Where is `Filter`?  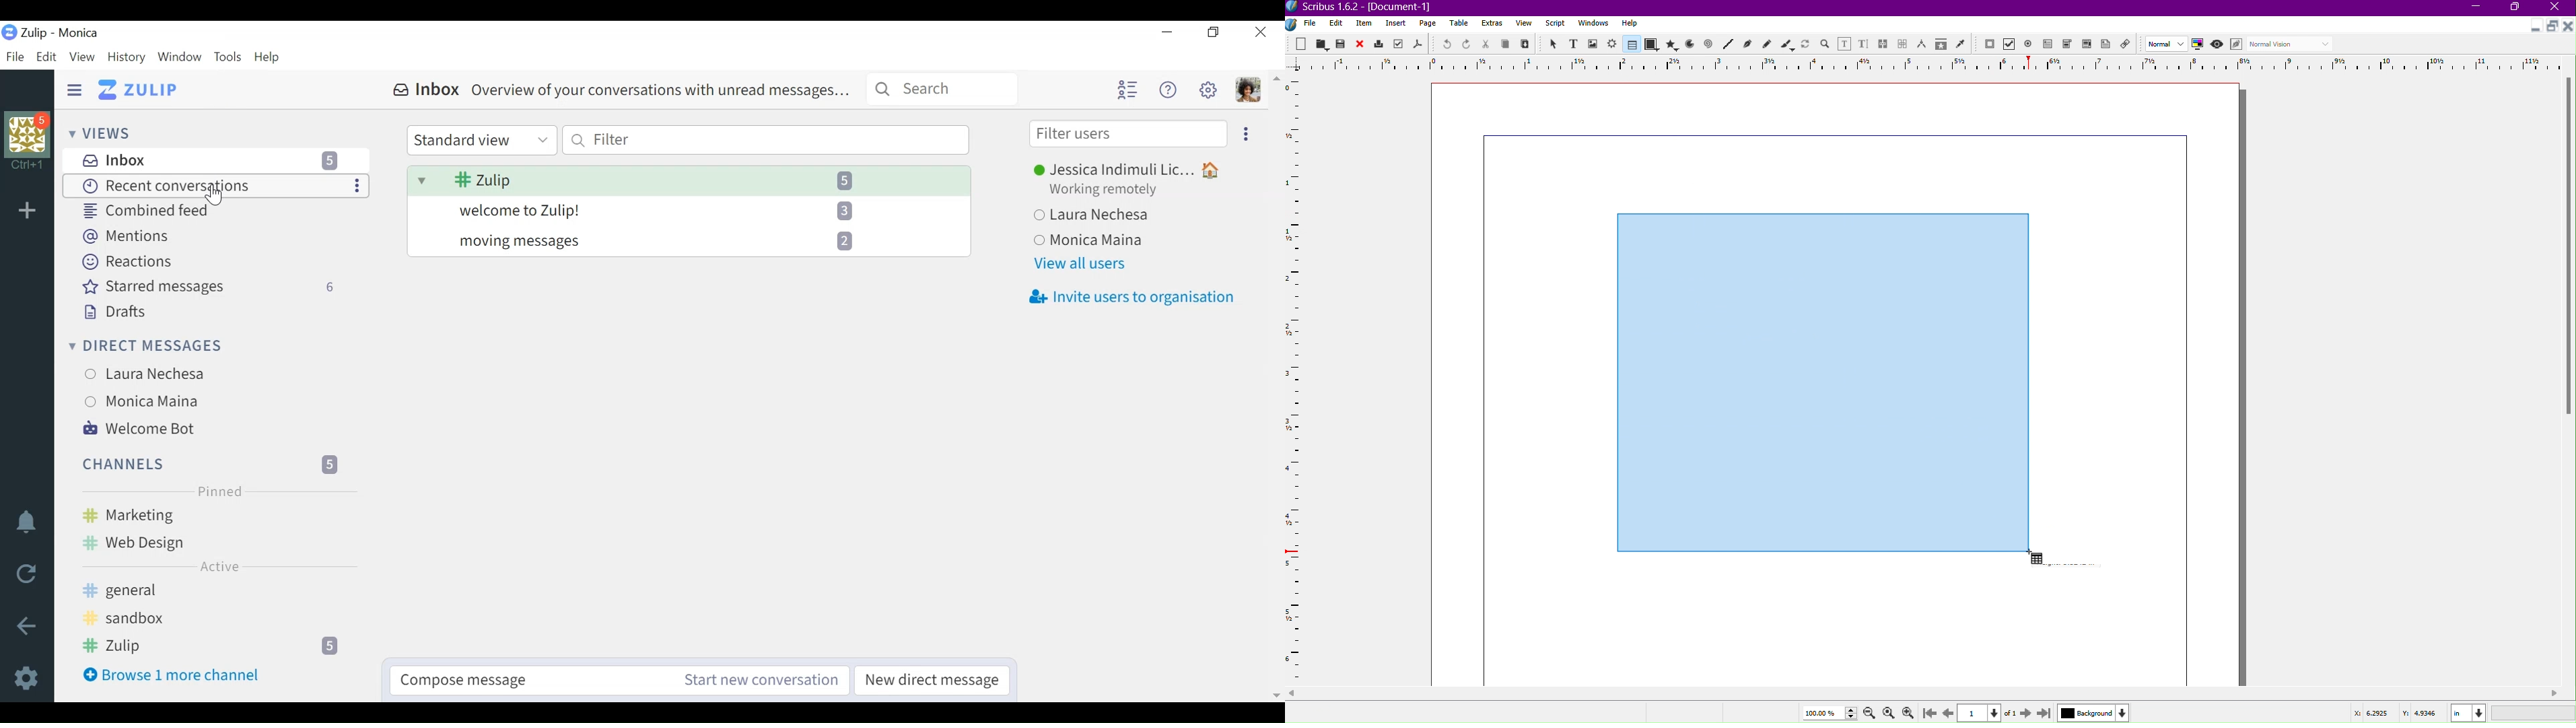 Filter is located at coordinates (766, 141).